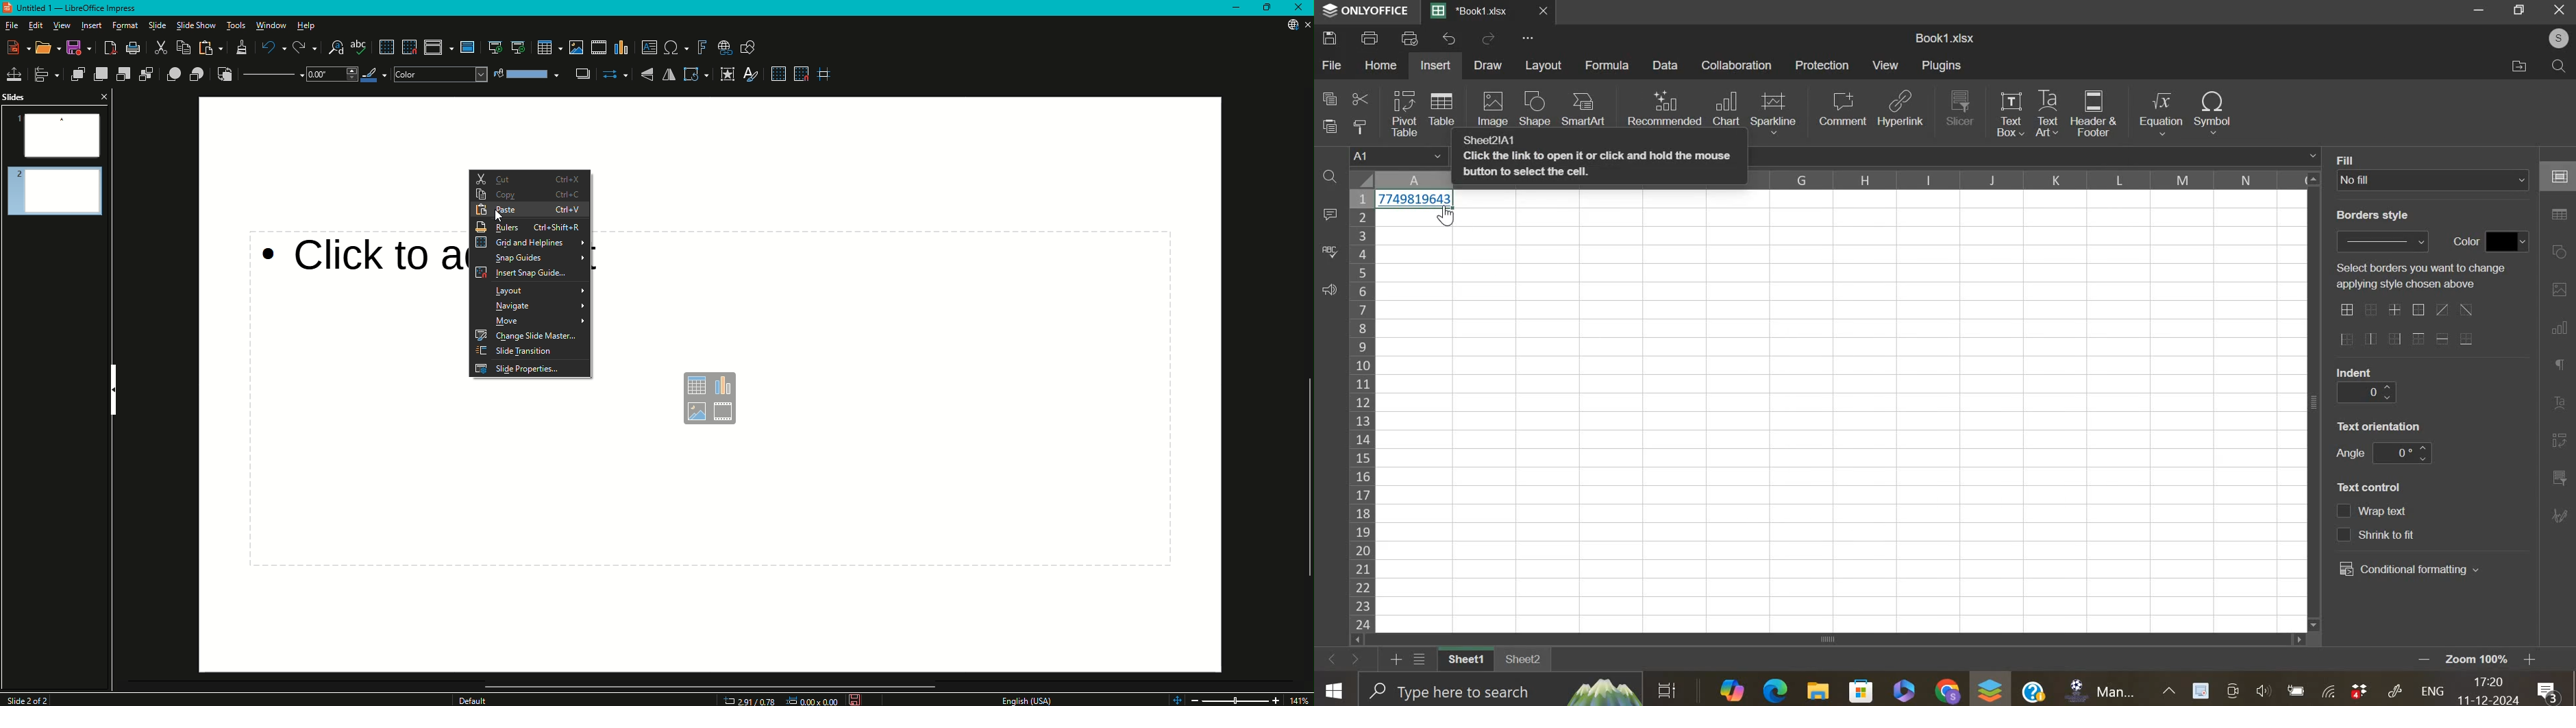  I want to click on Insert Chart, so click(622, 47).